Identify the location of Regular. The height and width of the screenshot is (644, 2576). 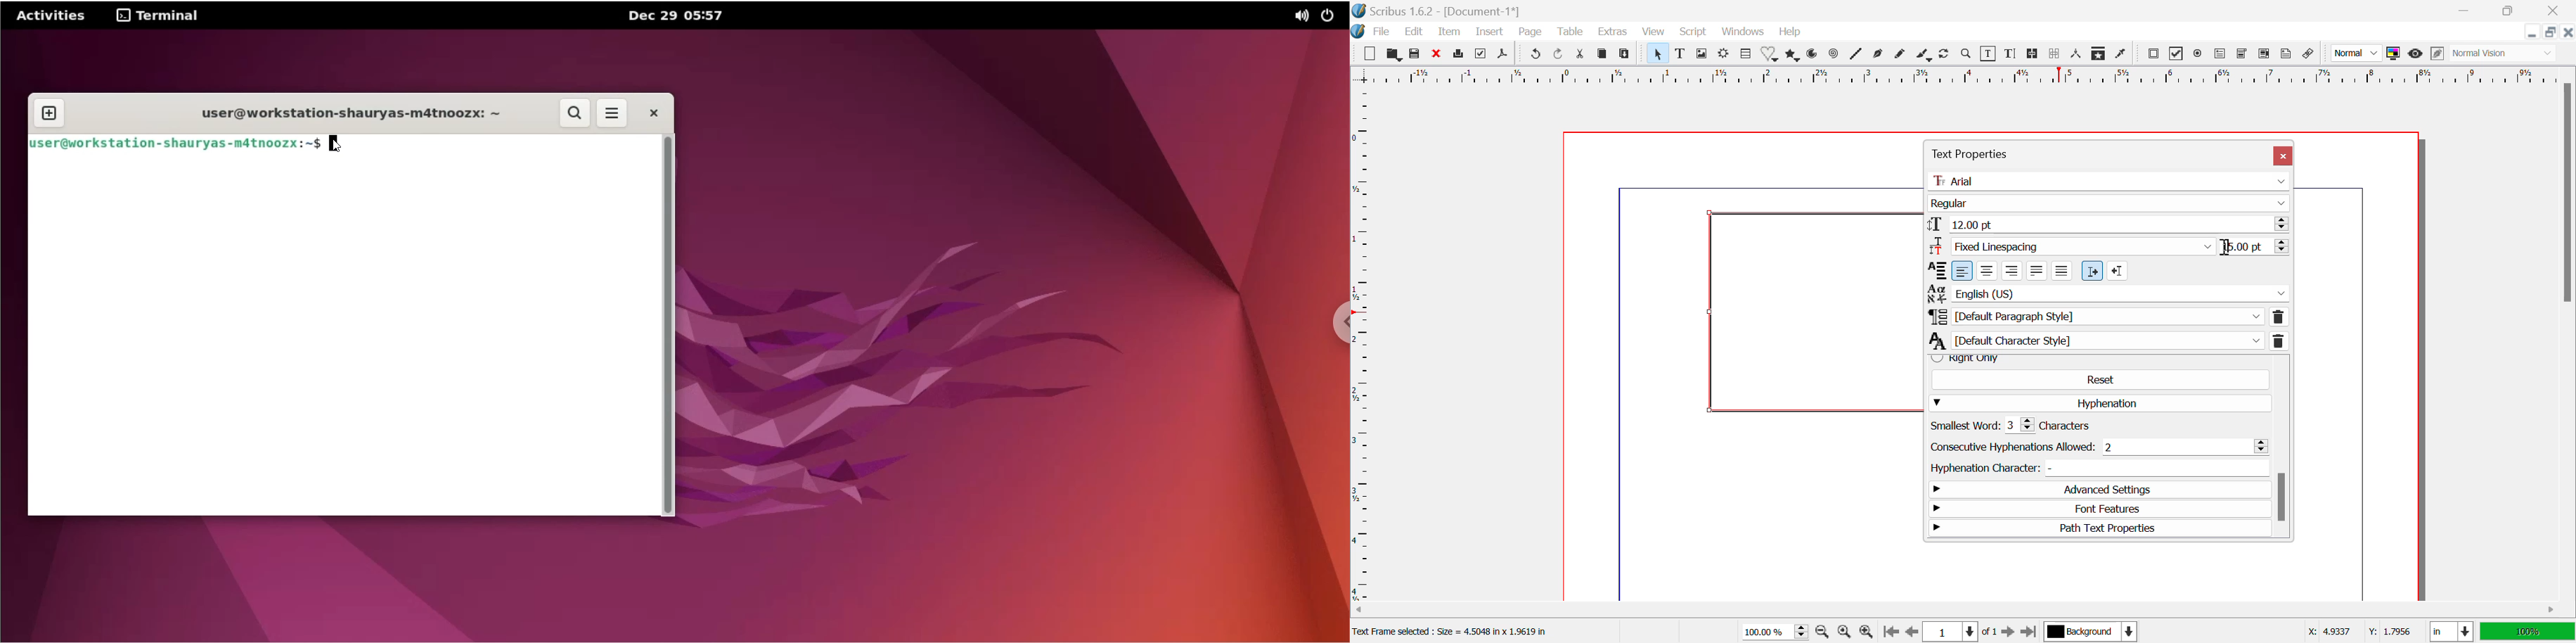
(2109, 204).